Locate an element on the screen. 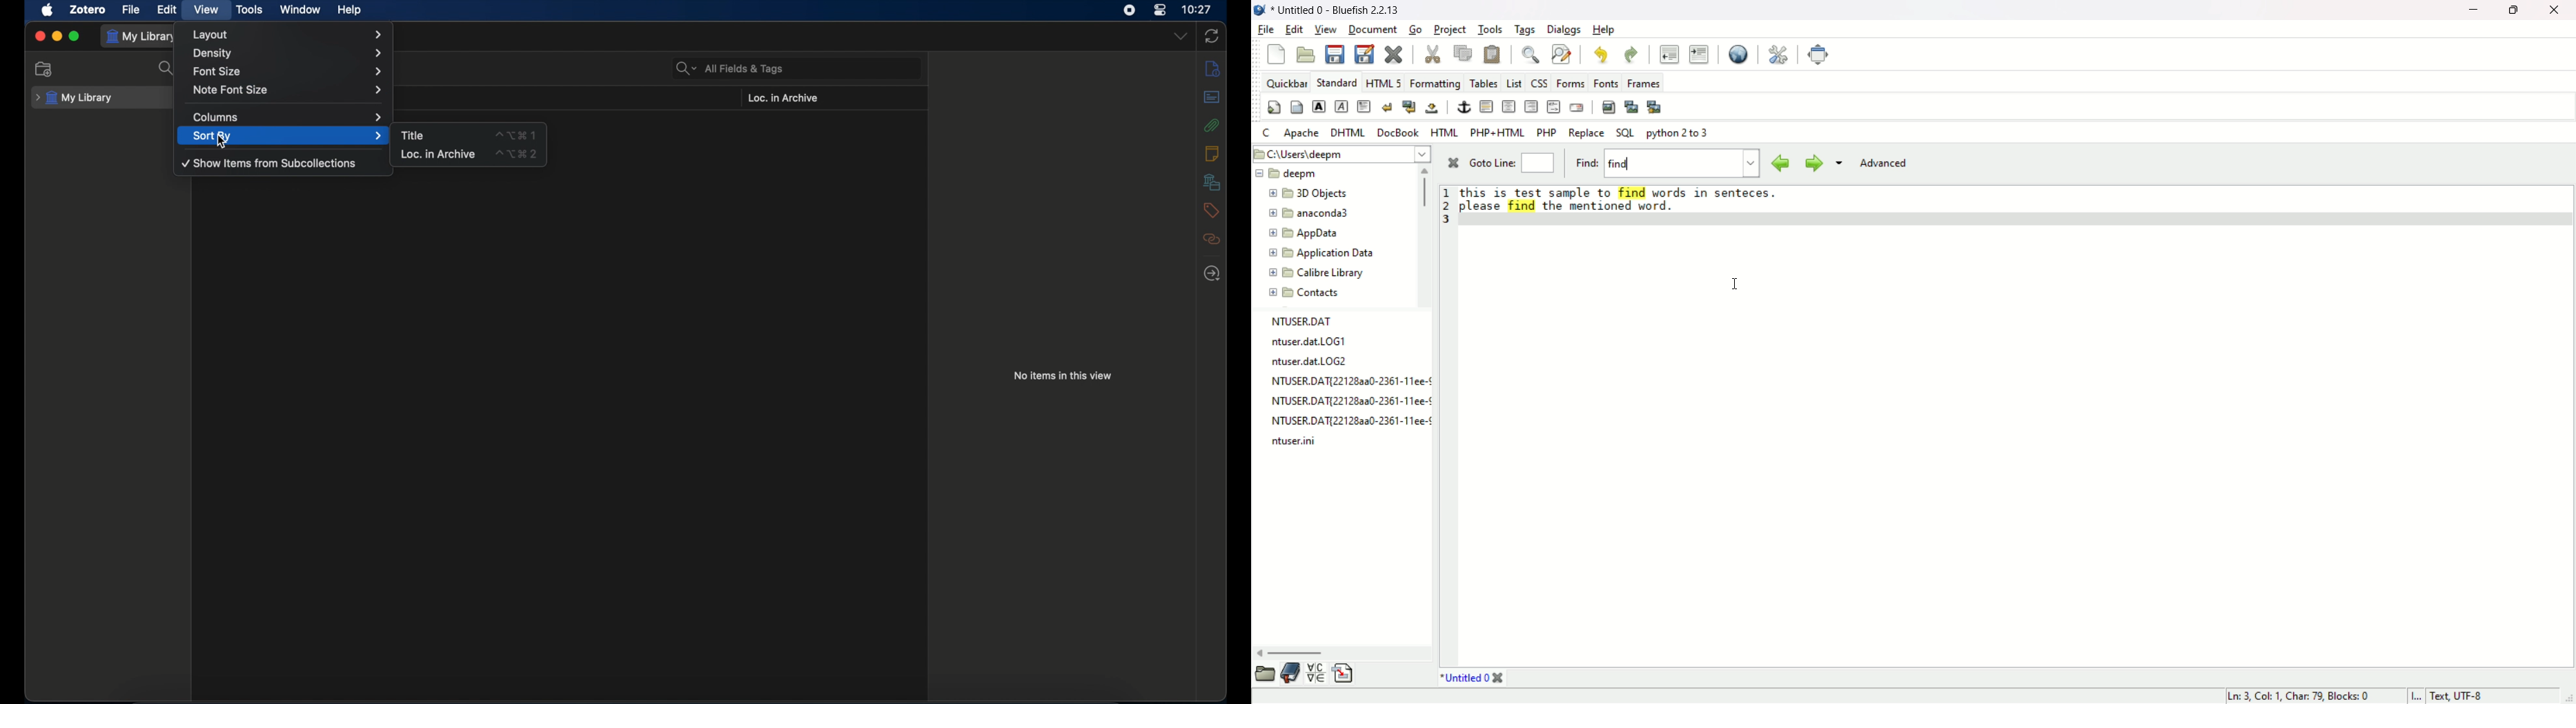  loc. in archive is located at coordinates (783, 98).